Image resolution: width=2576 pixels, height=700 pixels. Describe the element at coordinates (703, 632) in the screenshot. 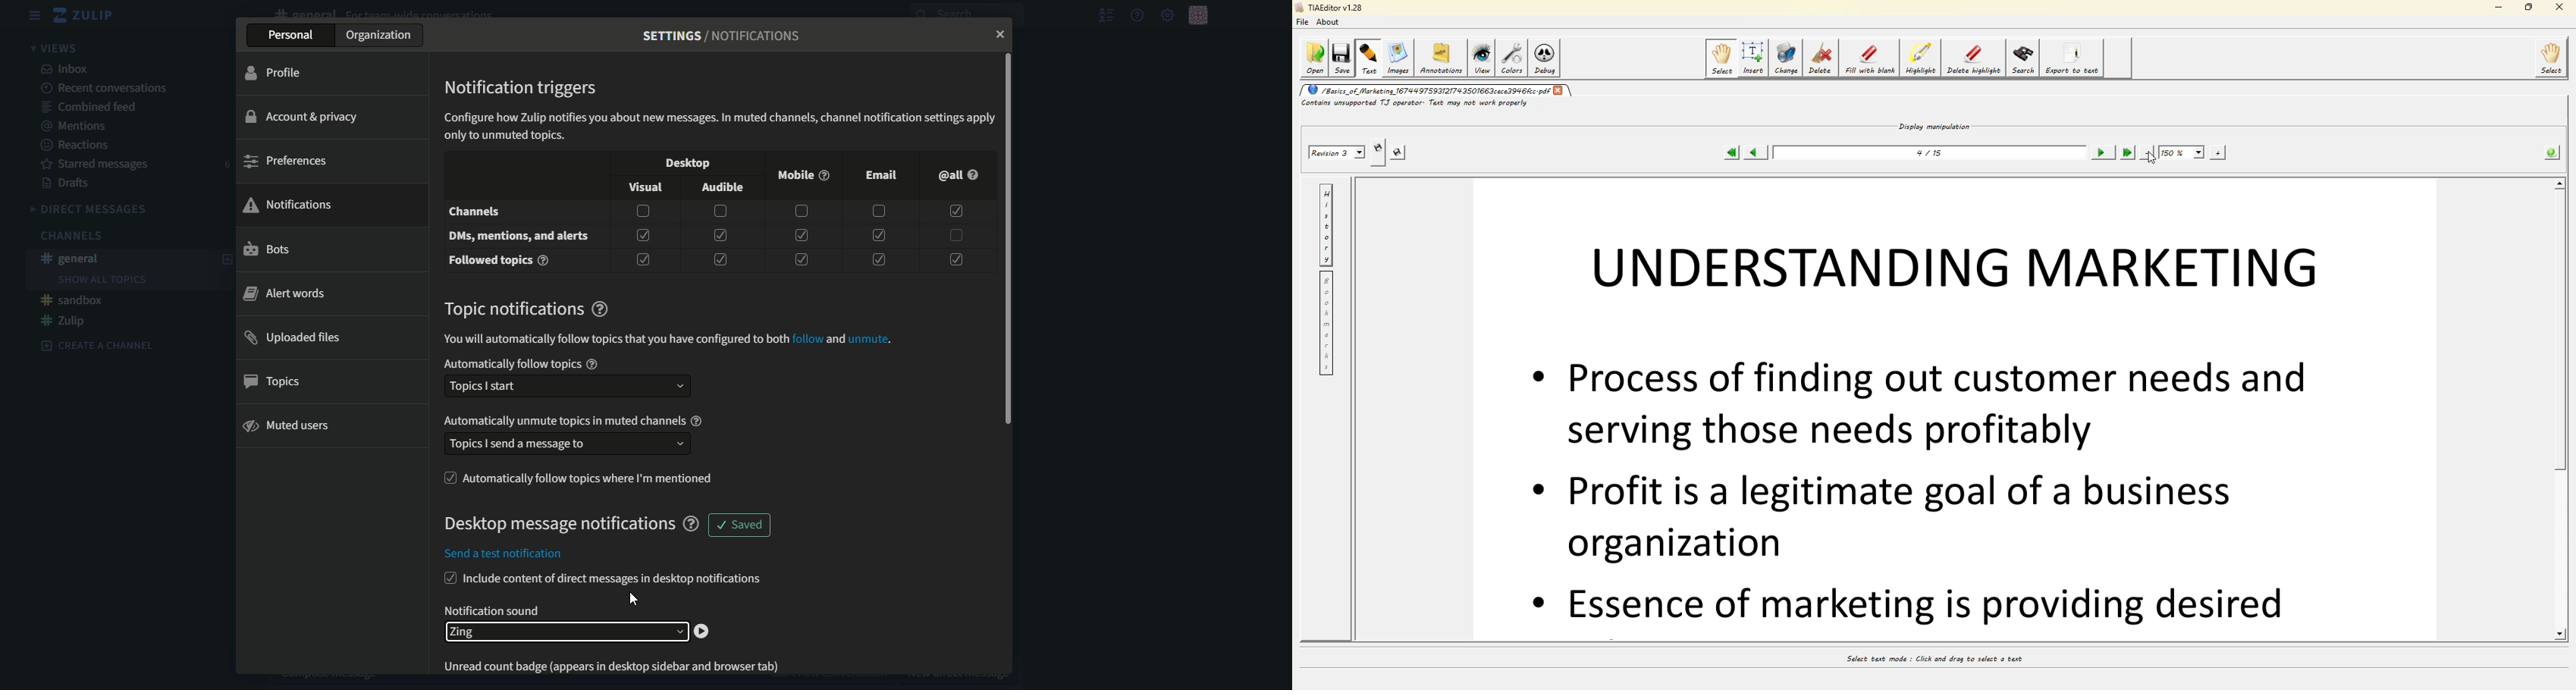

I see `play` at that location.